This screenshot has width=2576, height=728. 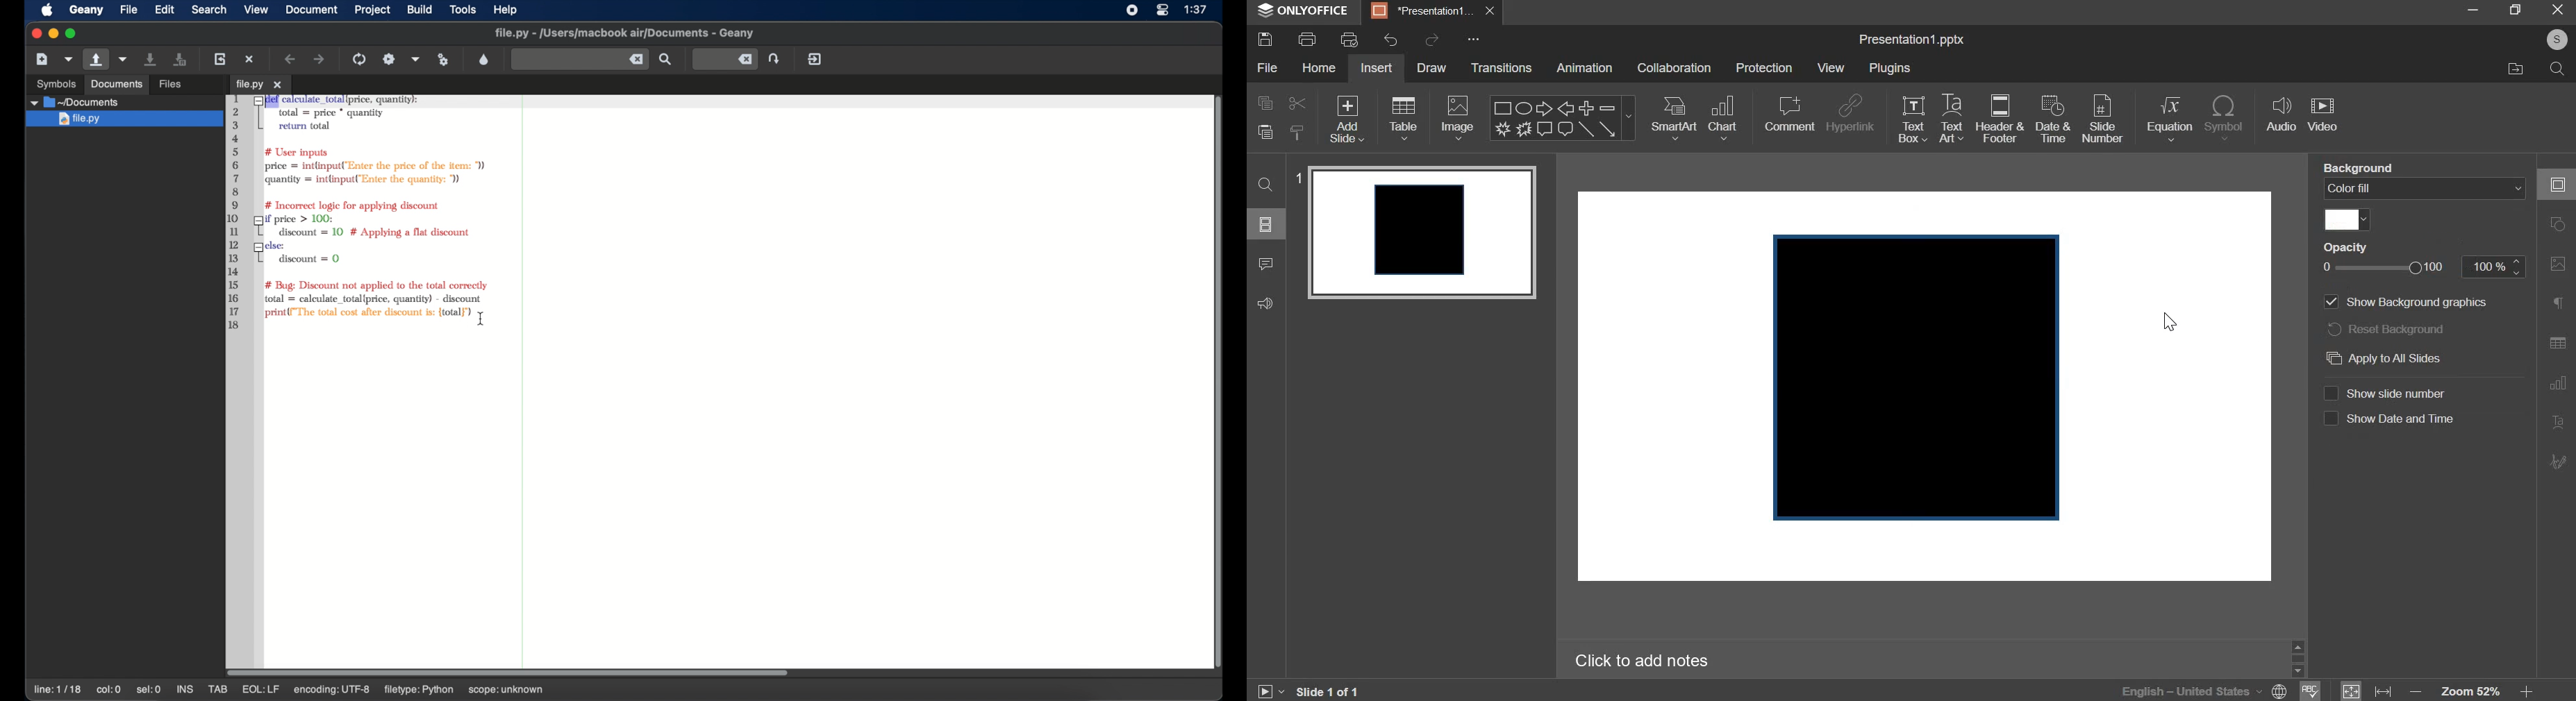 What do you see at coordinates (1432, 69) in the screenshot?
I see `draw` at bounding box center [1432, 69].